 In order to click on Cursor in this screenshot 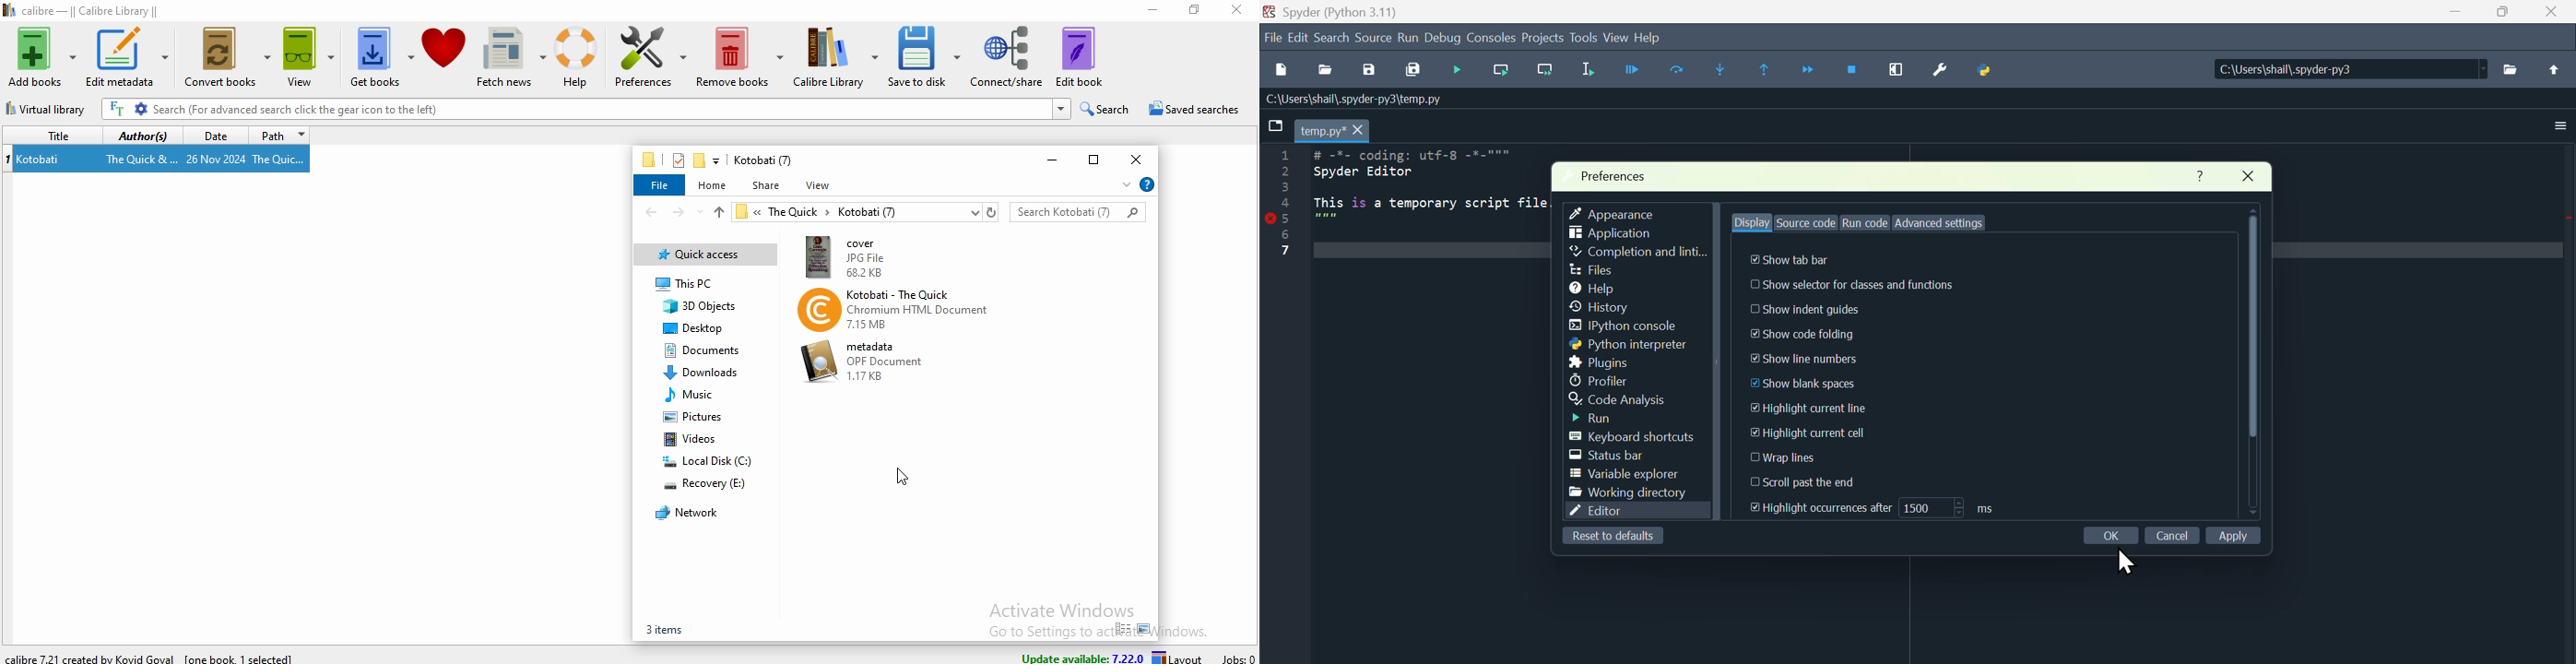, I will do `click(905, 477)`.